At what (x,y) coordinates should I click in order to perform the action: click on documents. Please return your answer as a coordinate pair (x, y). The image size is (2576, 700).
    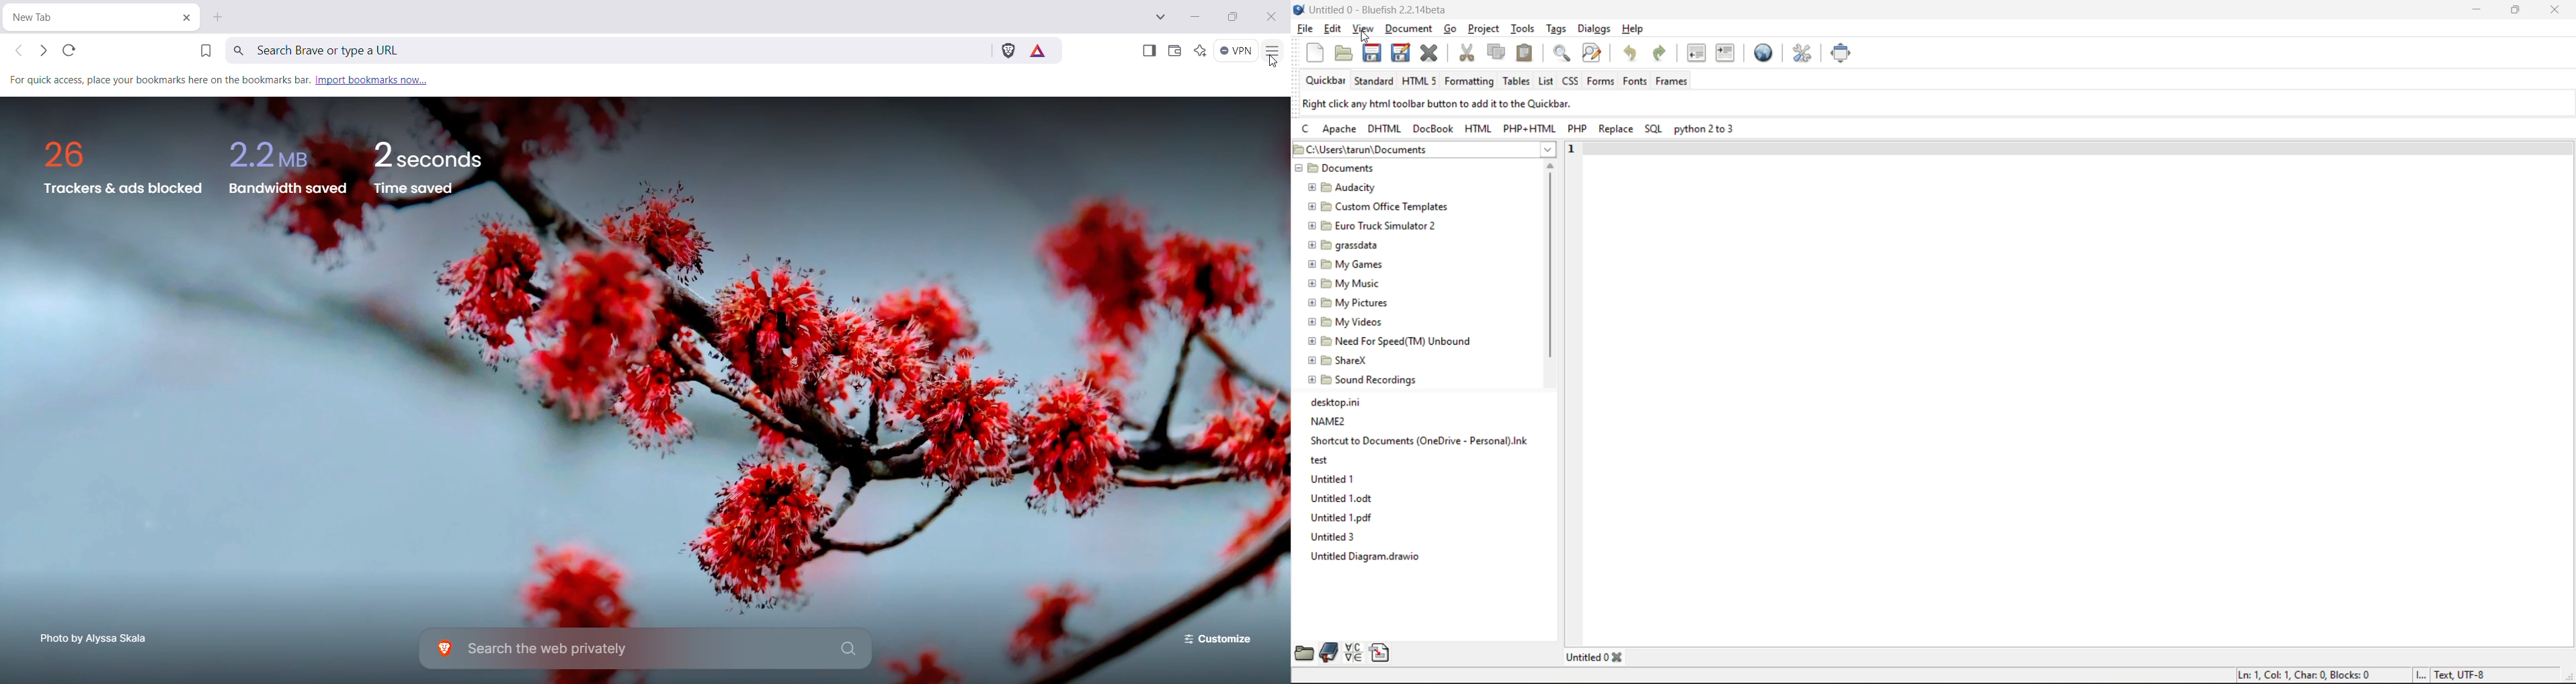
    Looking at the image, I should click on (1349, 169).